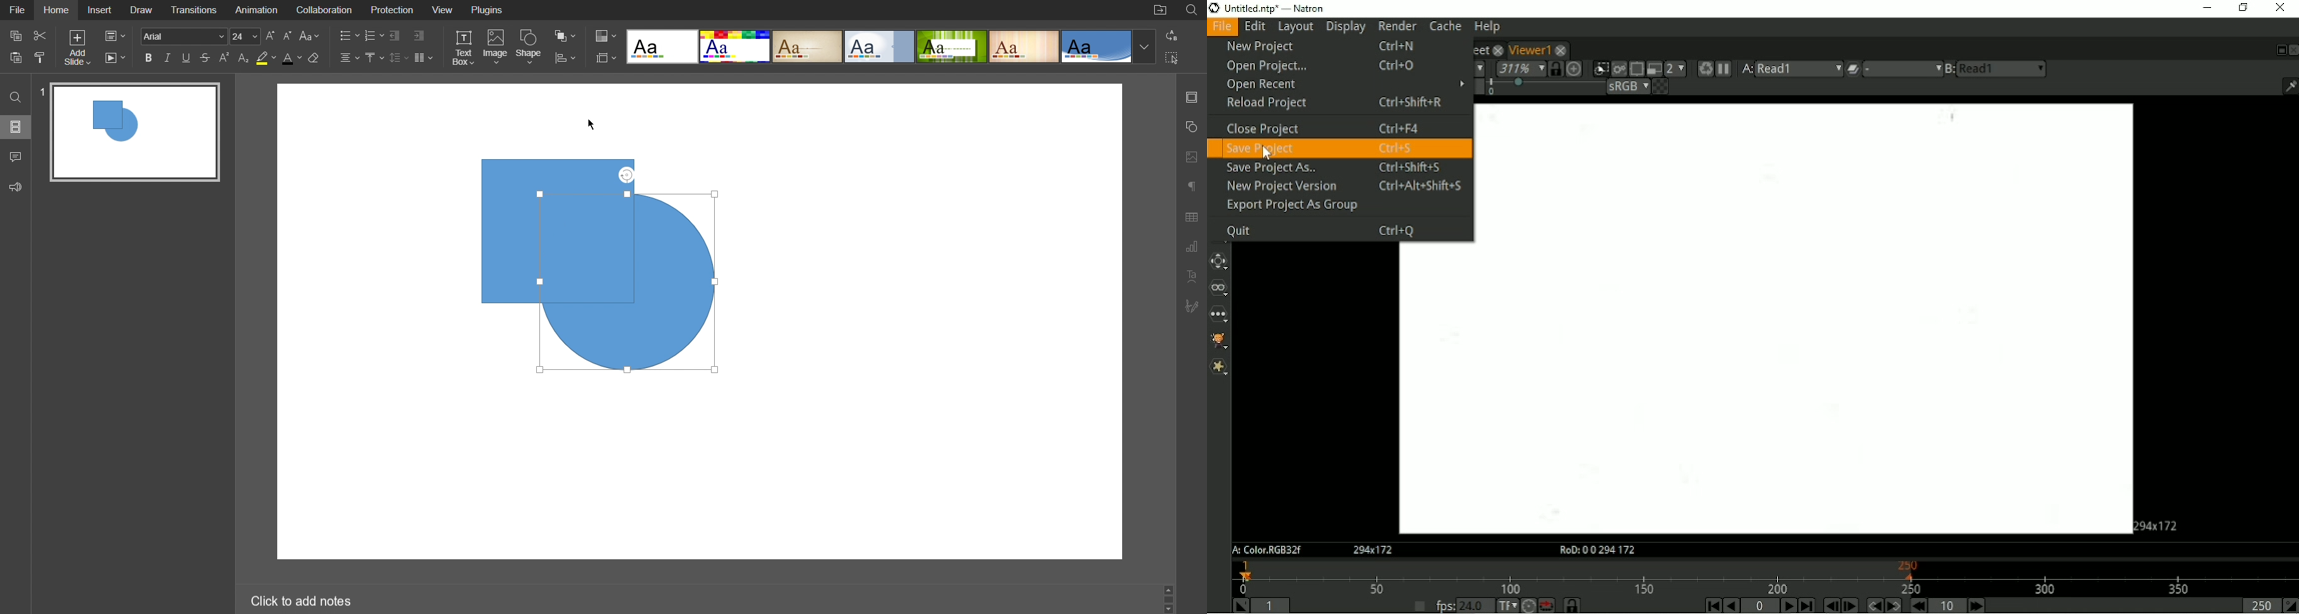 The height and width of the screenshot is (616, 2324). What do you see at coordinates (187, 58) in the screenshot?
I see `Underline` at bounding box center [187, 58].